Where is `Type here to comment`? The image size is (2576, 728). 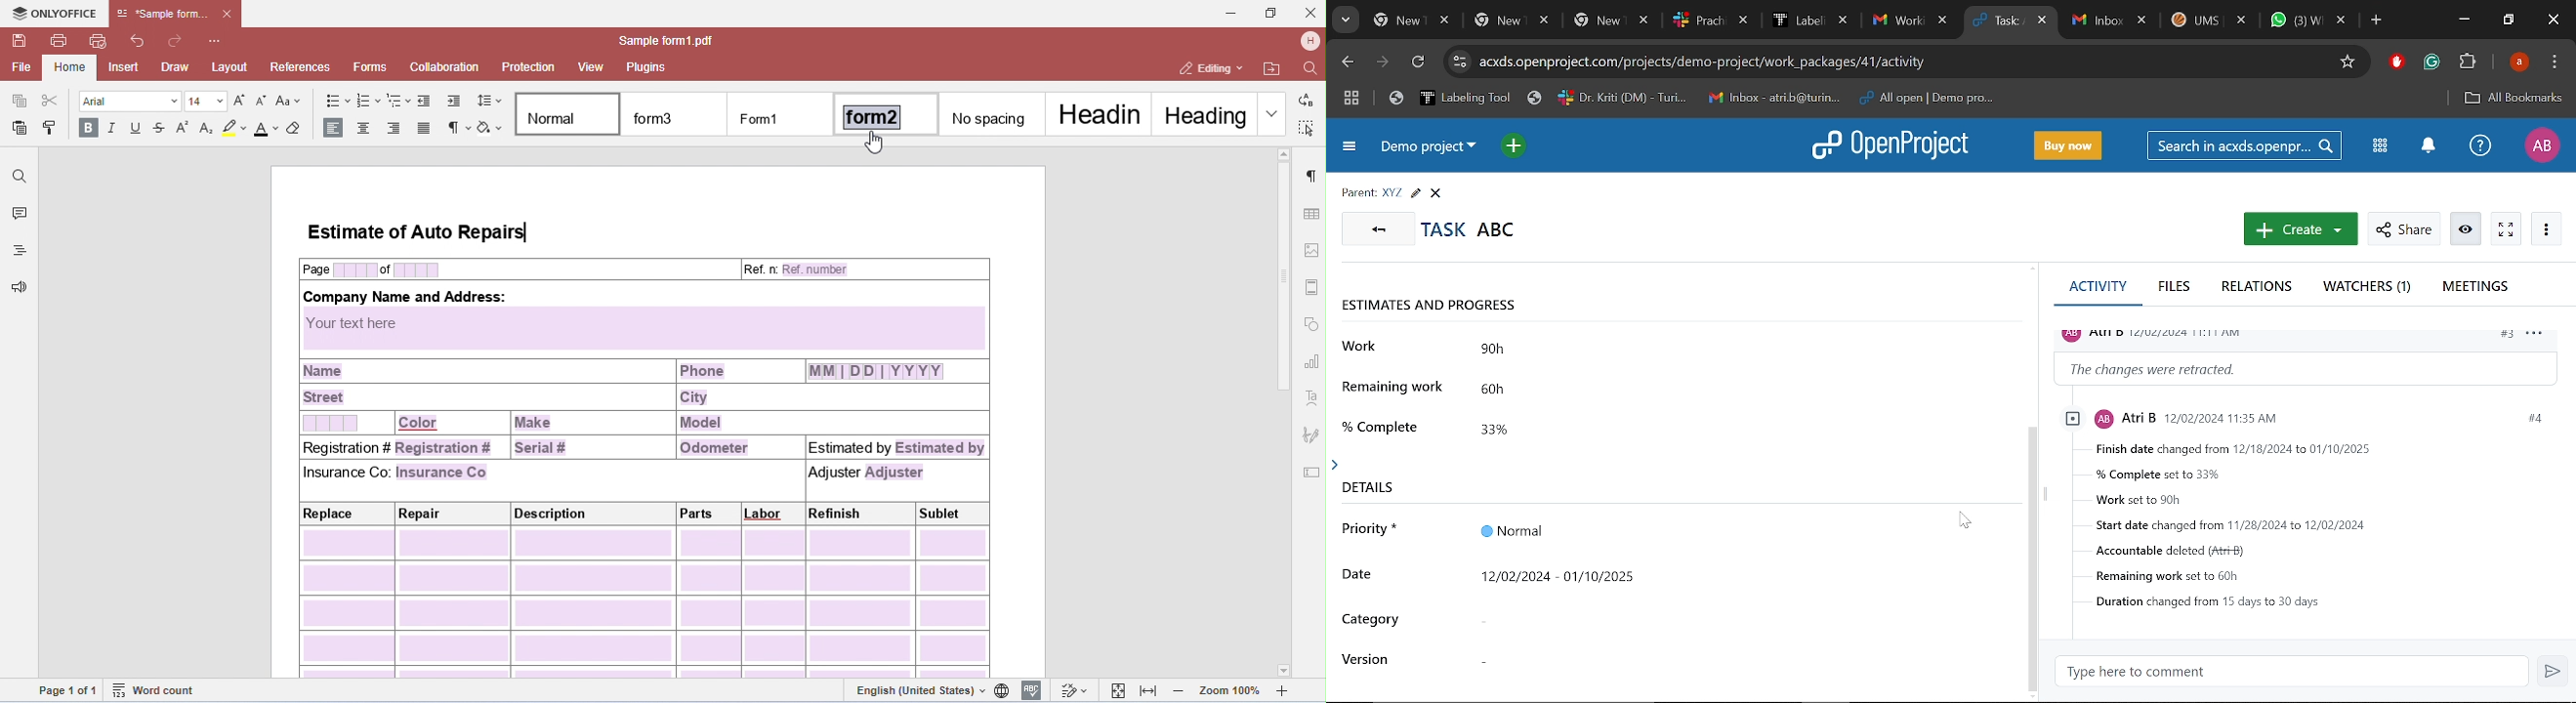
Type here to comment is located at coordinates (2293, 672).